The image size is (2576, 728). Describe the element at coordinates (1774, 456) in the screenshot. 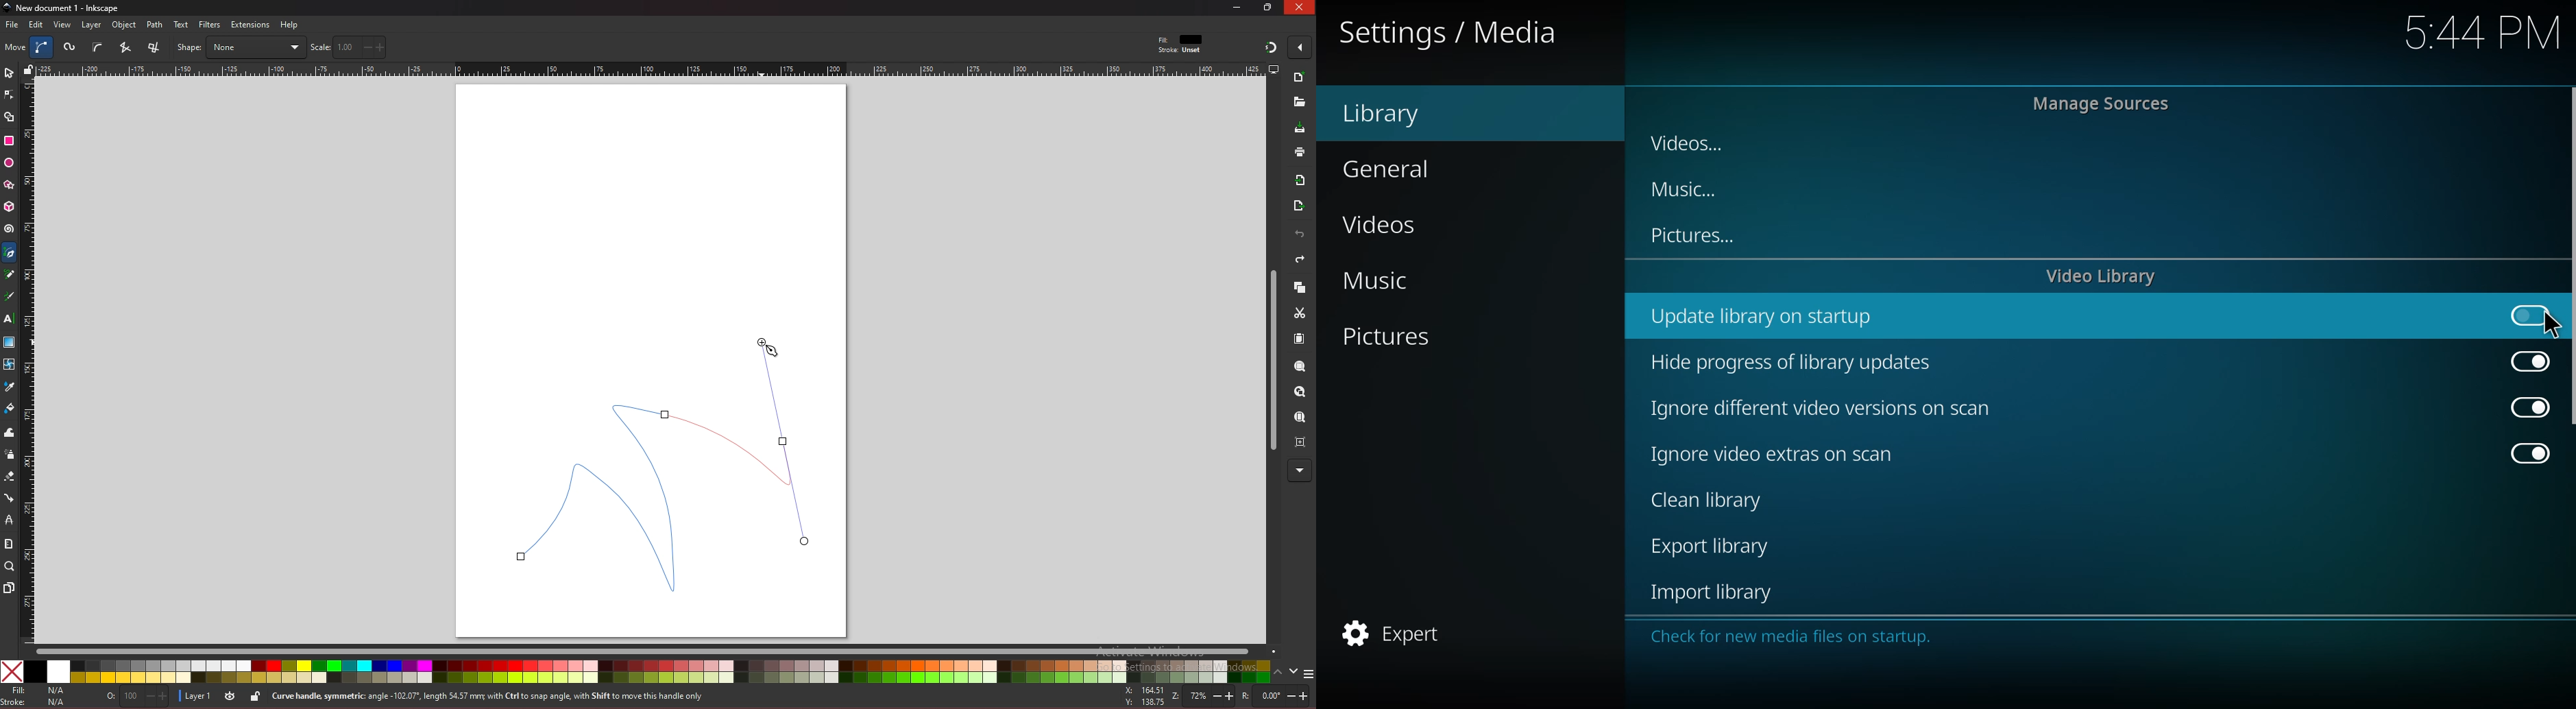

I see `ignore video extras on scan` at that location.